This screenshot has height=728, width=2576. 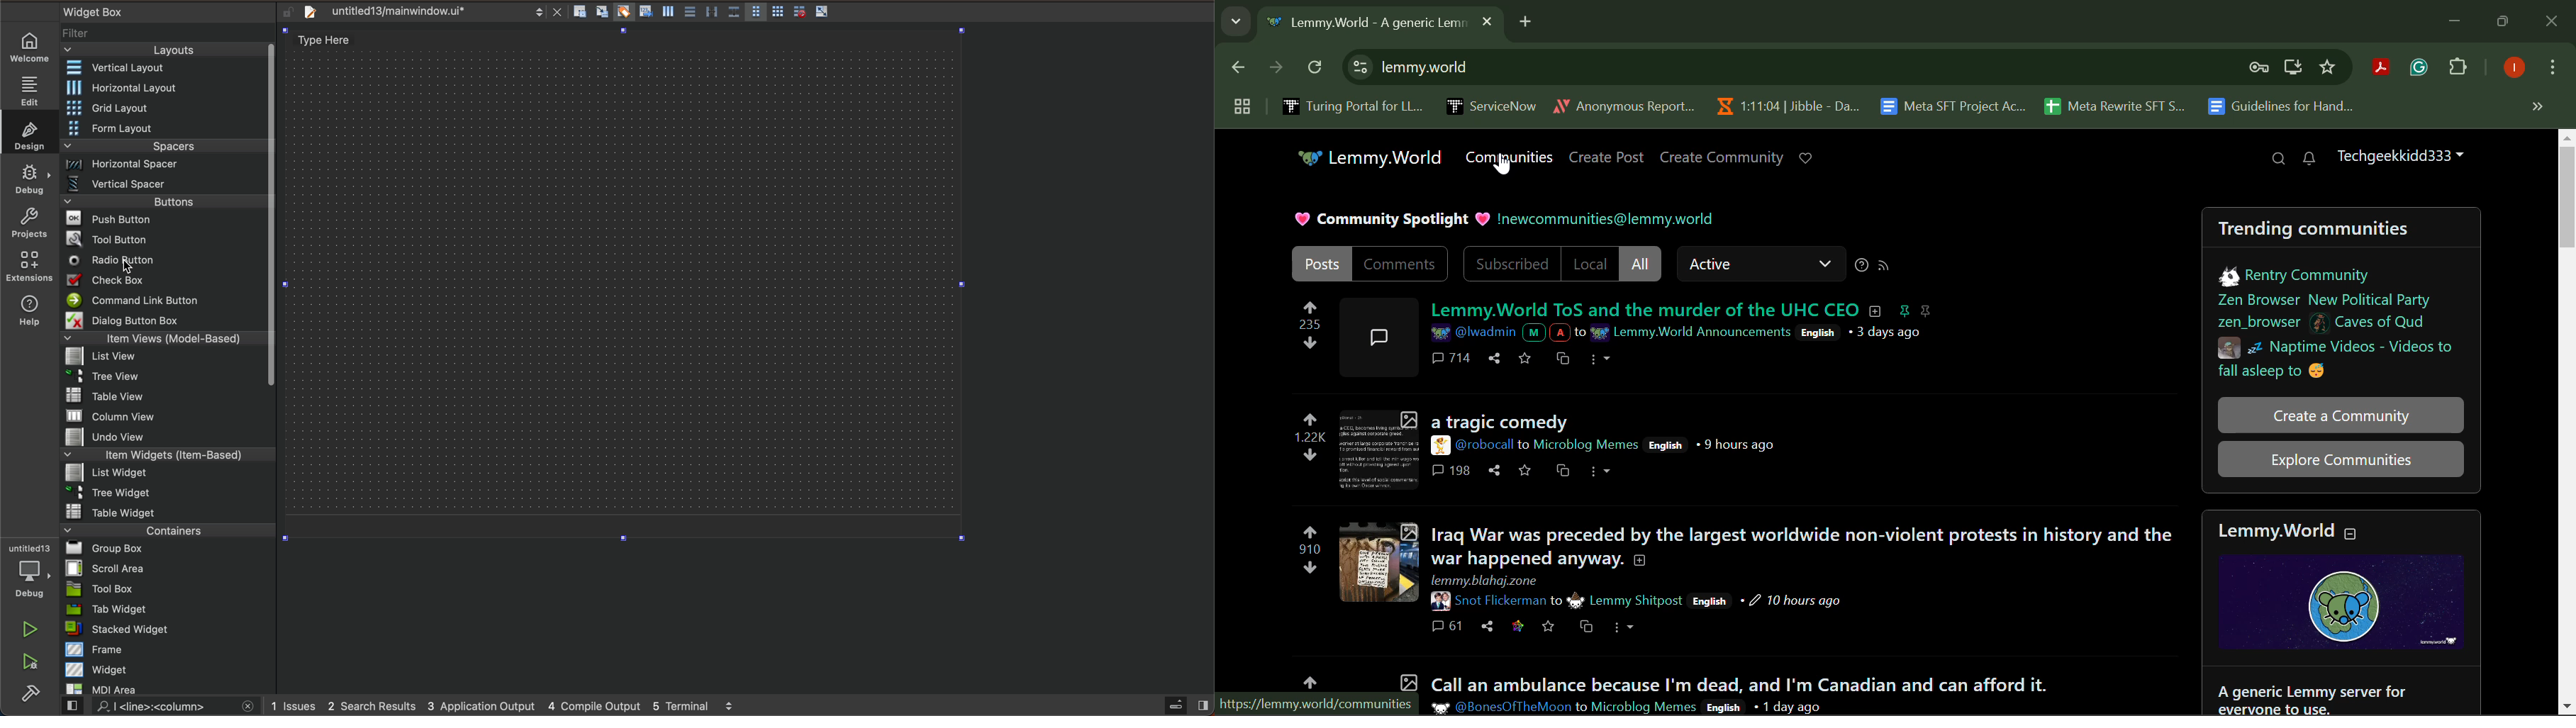 I want to click on Cross-post, so click(x=1561, y=470).